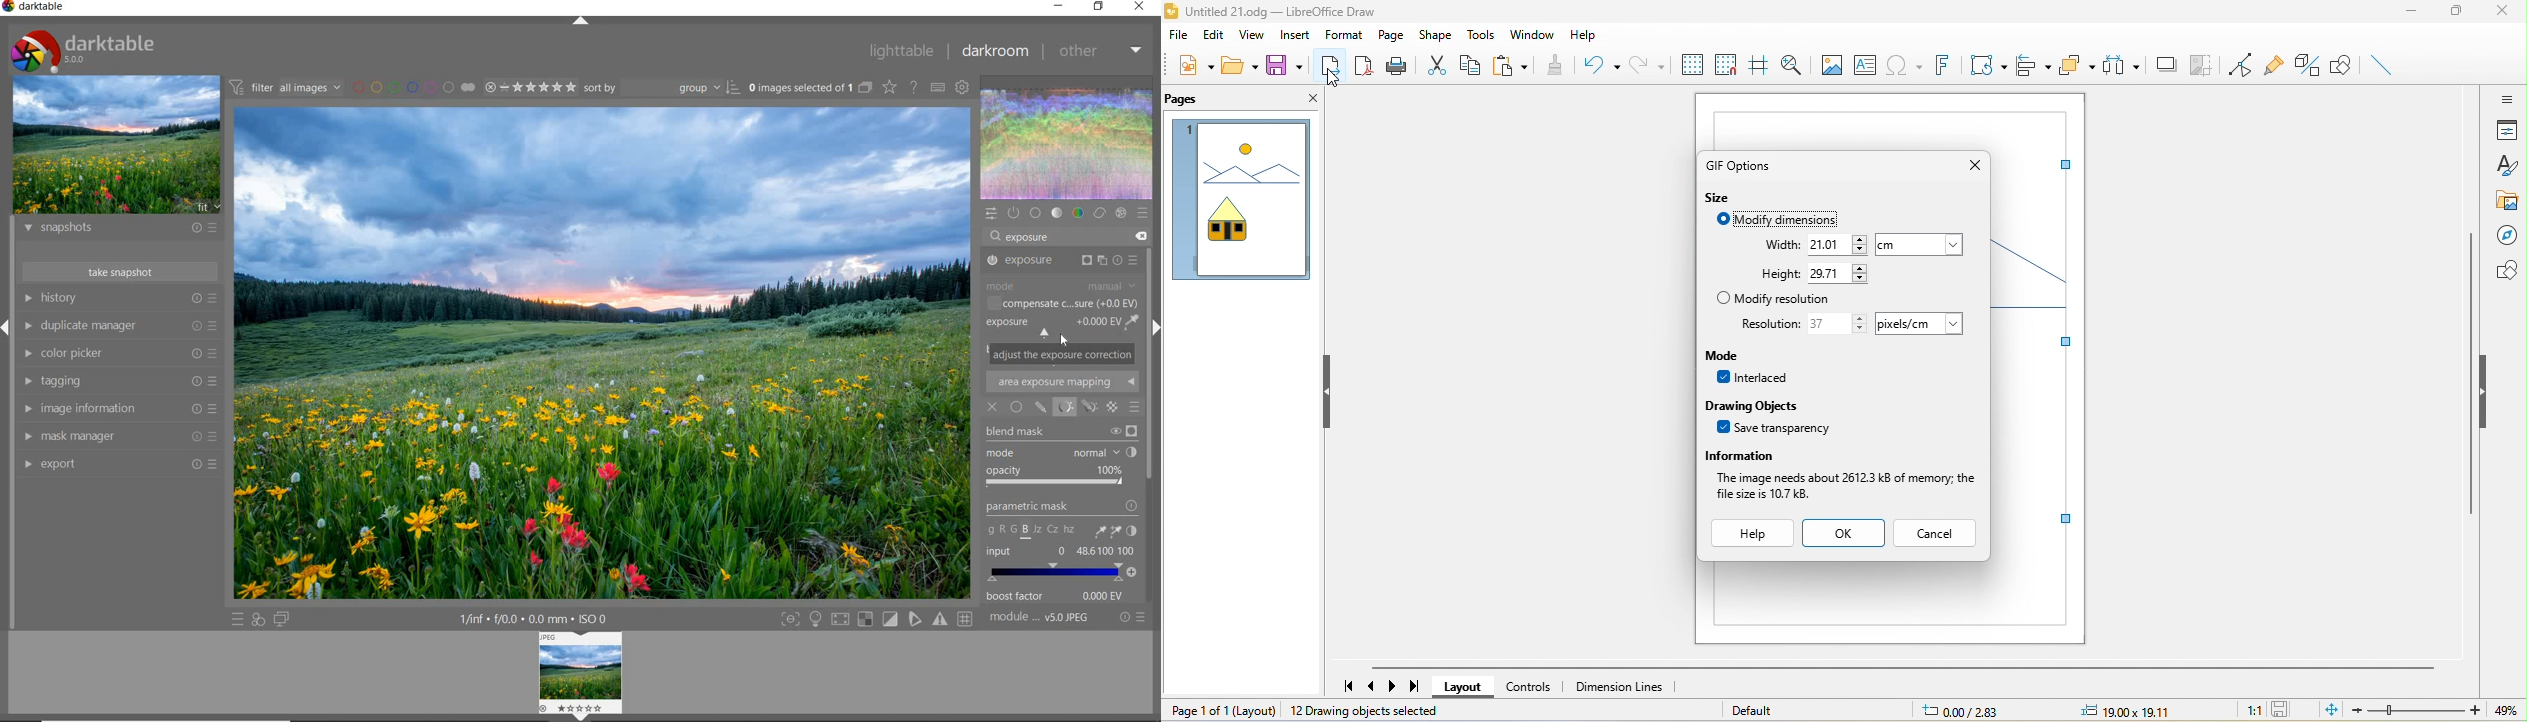  Describe the element at coordinates (1766, 244) in the screenshot. I see `width` at that location.